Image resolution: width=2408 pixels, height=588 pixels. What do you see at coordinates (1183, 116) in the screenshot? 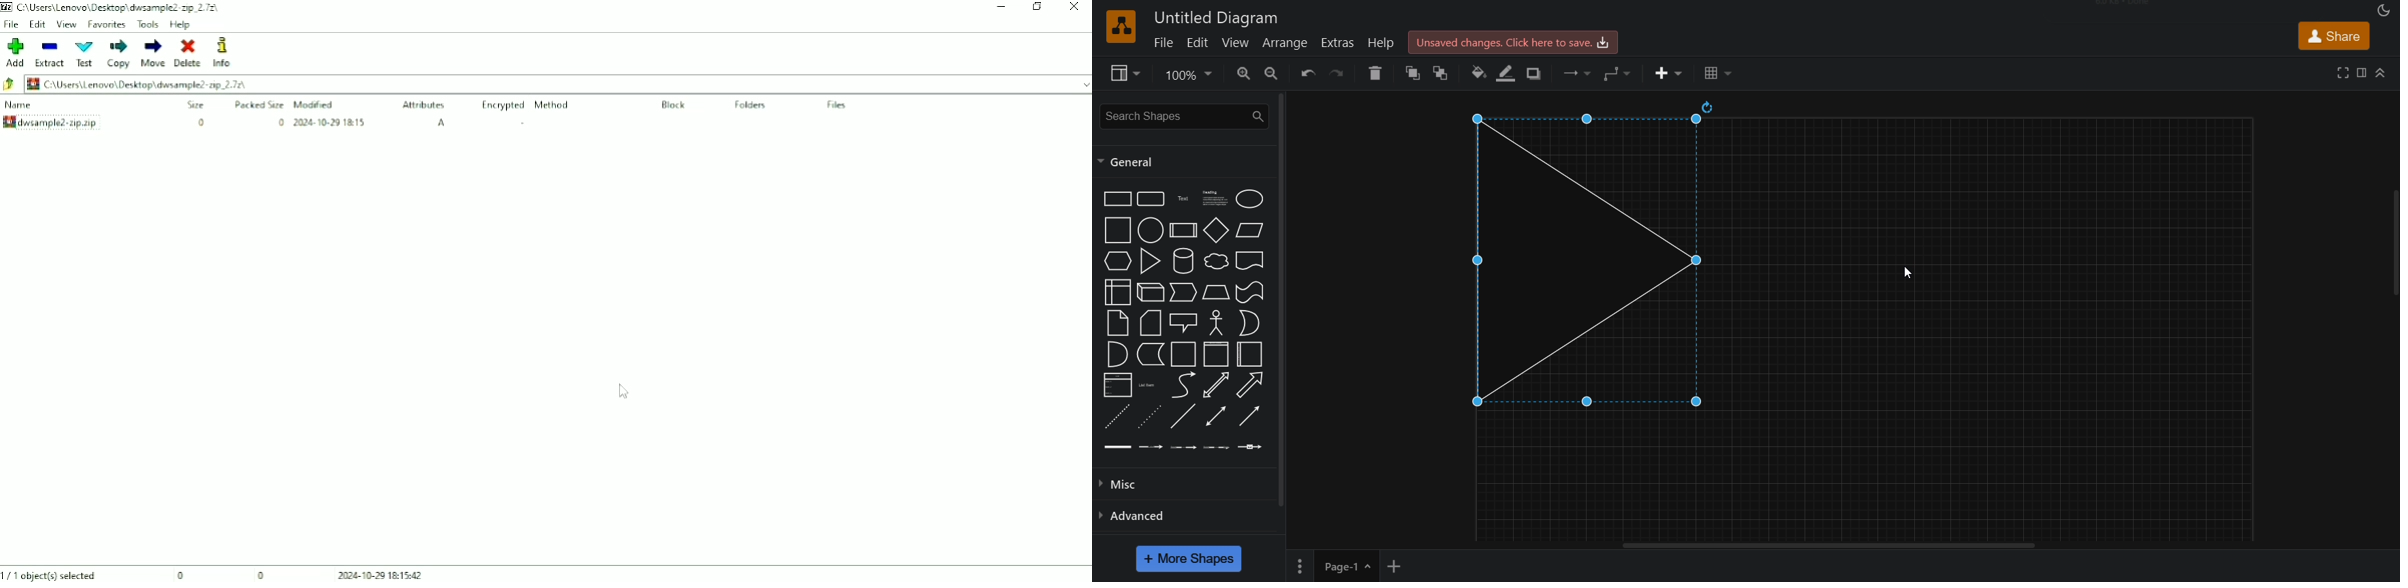
I see `search shapes` at bounding box center [1183, 116].